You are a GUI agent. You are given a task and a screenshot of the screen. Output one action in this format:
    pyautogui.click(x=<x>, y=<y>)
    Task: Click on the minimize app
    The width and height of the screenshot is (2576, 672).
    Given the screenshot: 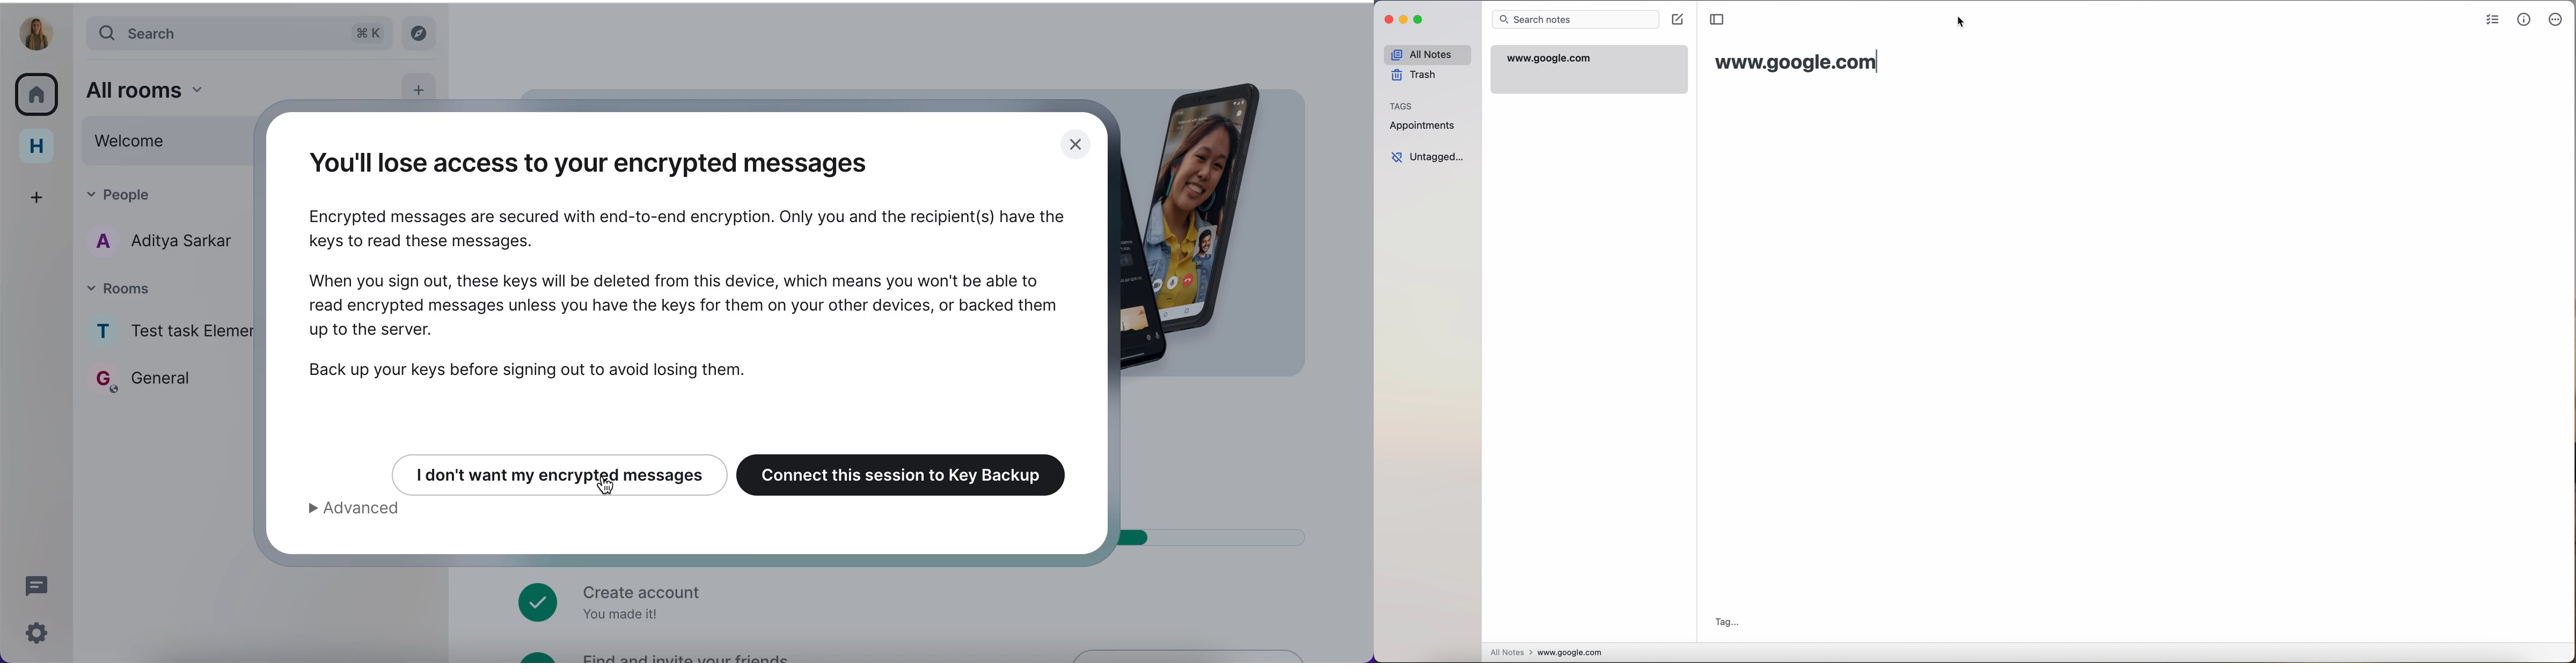 What is the action you would take?
    pyautogui.click(x=1406, y=21)
    